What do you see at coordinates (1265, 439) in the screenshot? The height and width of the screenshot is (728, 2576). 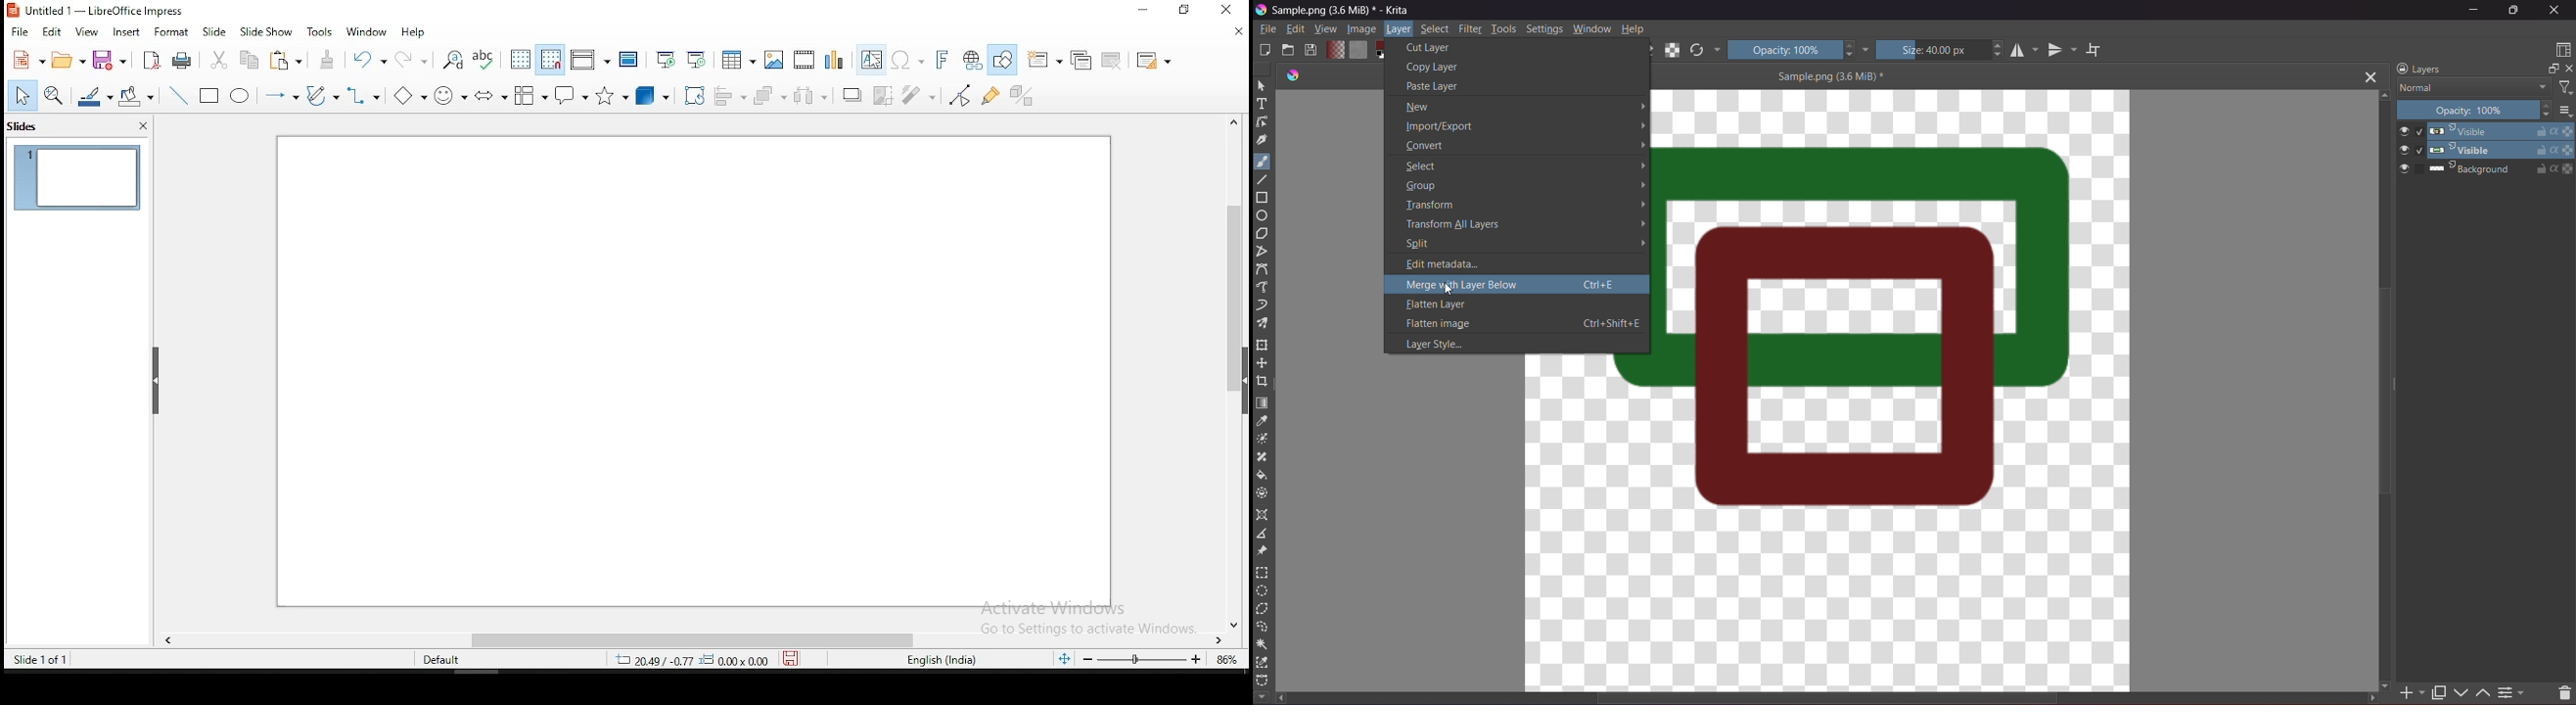 I see `Colorize Mask` at bounding box center [1265, 439].